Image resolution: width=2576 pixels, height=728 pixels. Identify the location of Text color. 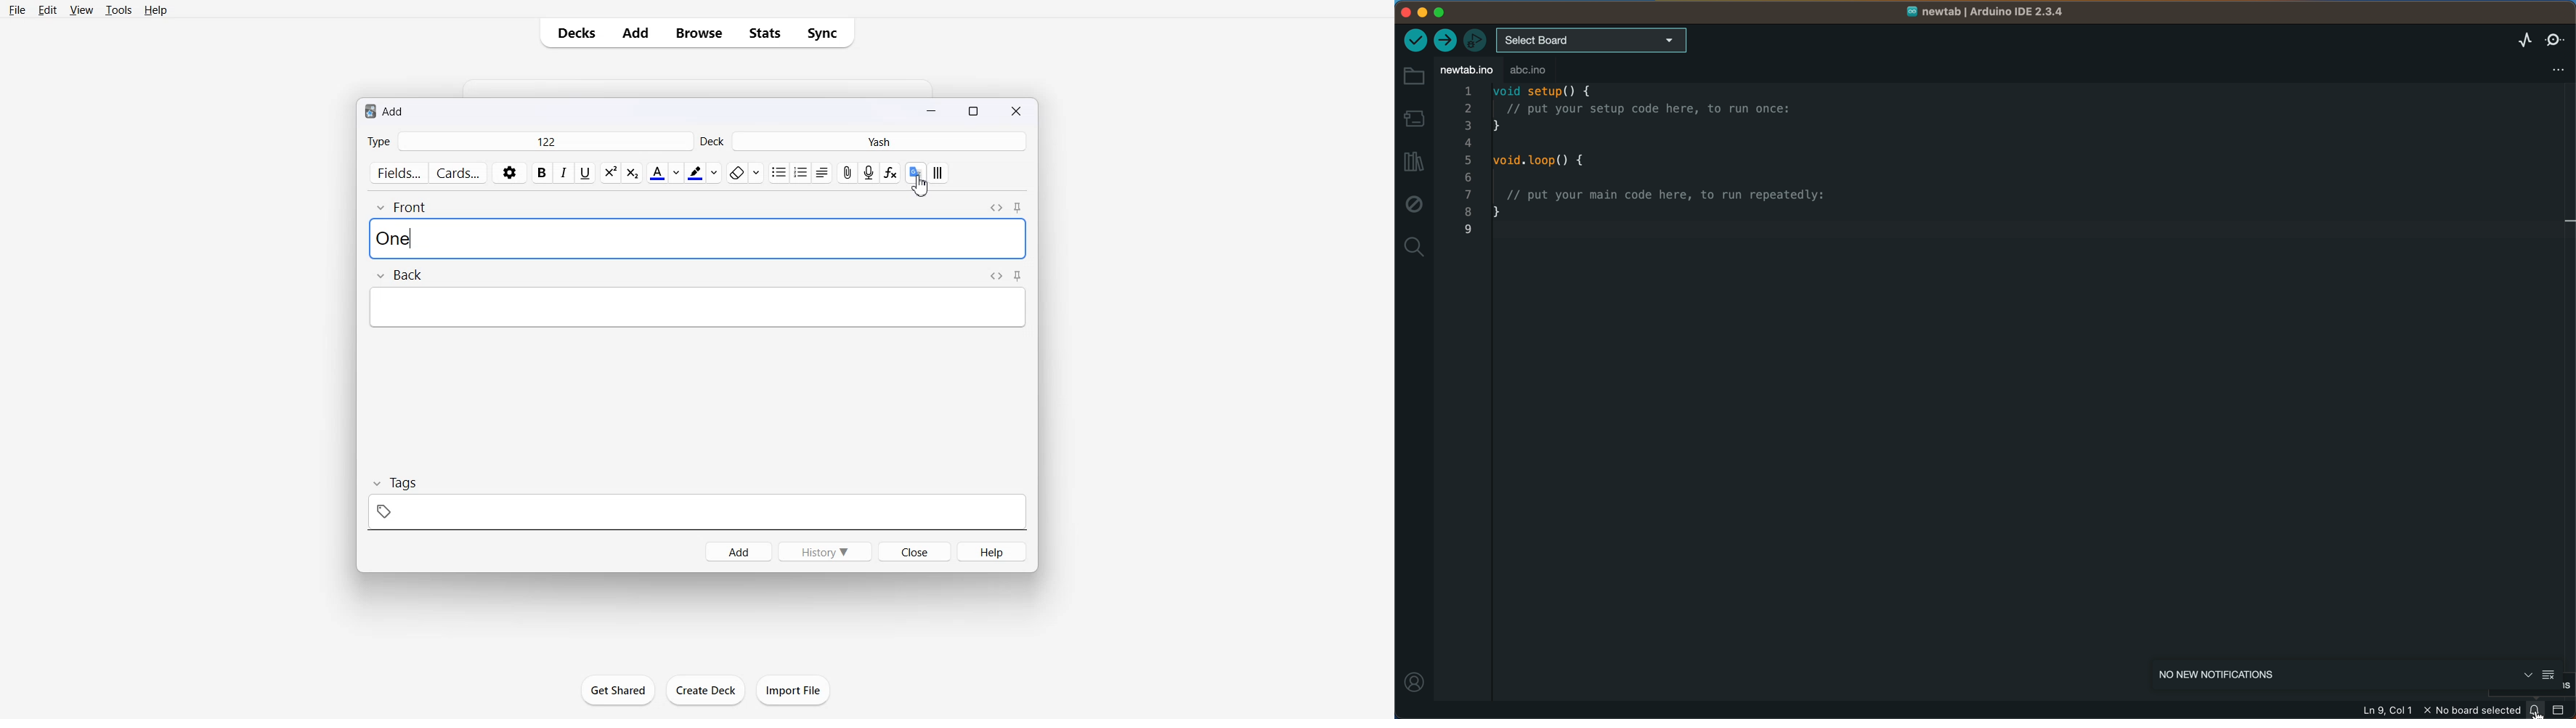
(664, 173).